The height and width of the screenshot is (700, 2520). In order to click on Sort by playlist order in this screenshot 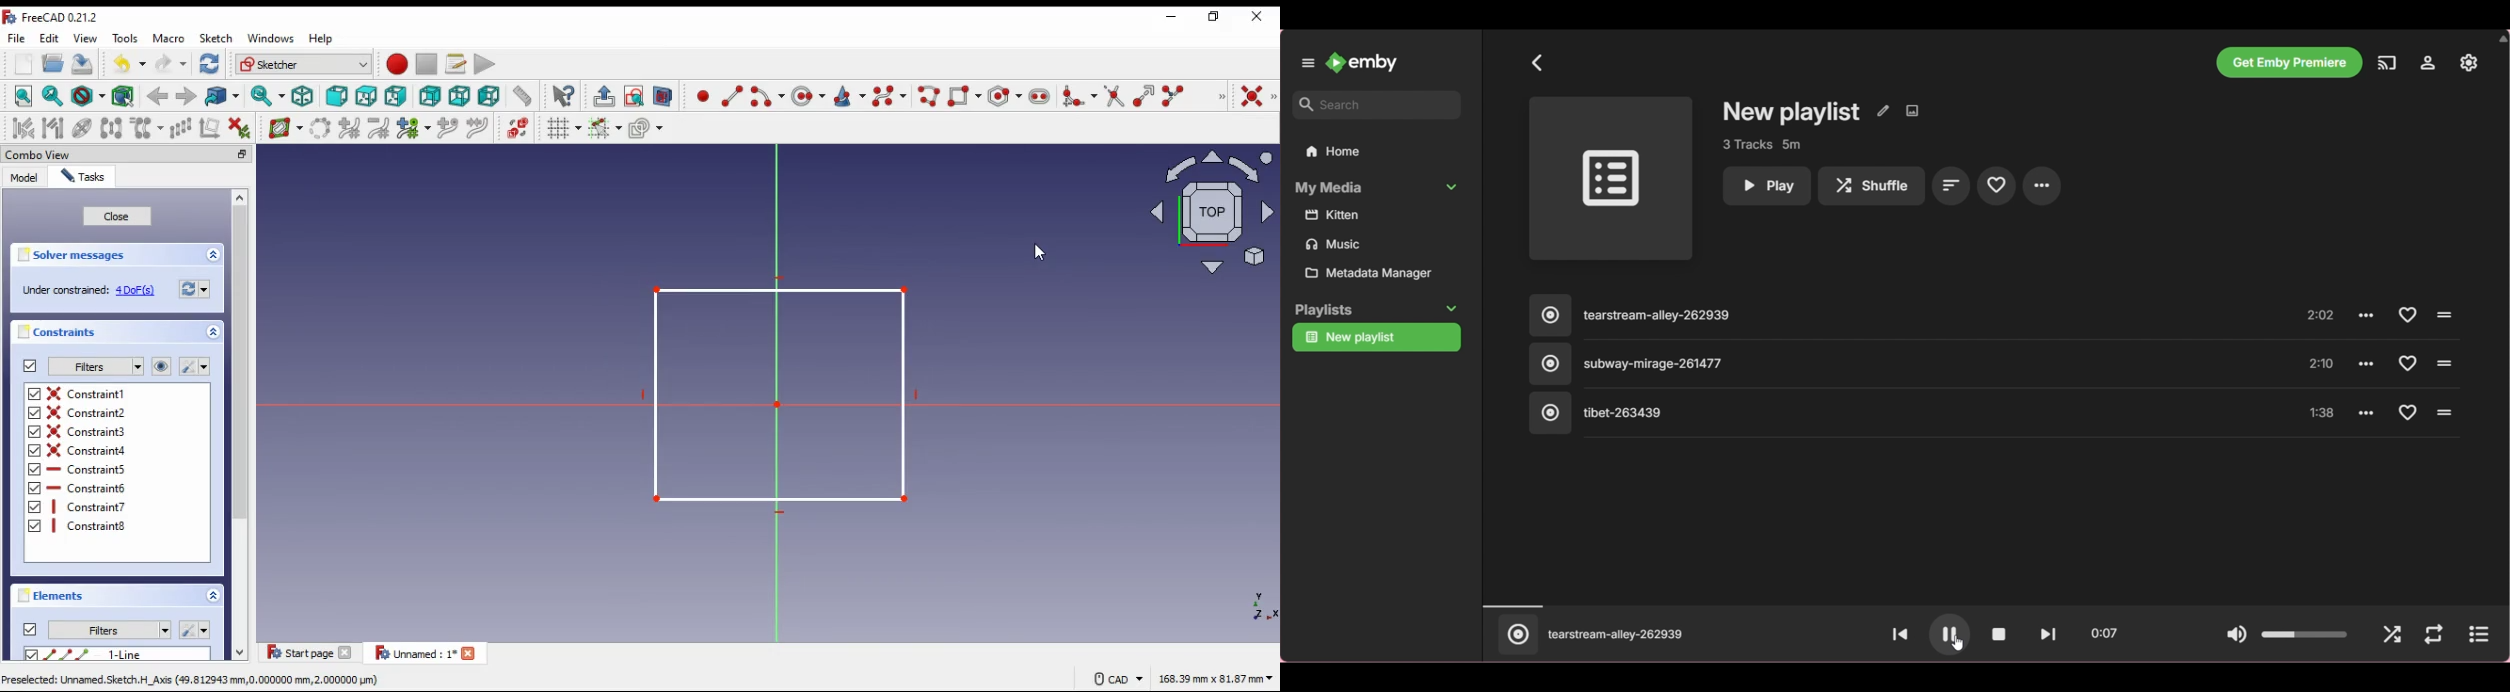, I will do `click(1951, 185)`.